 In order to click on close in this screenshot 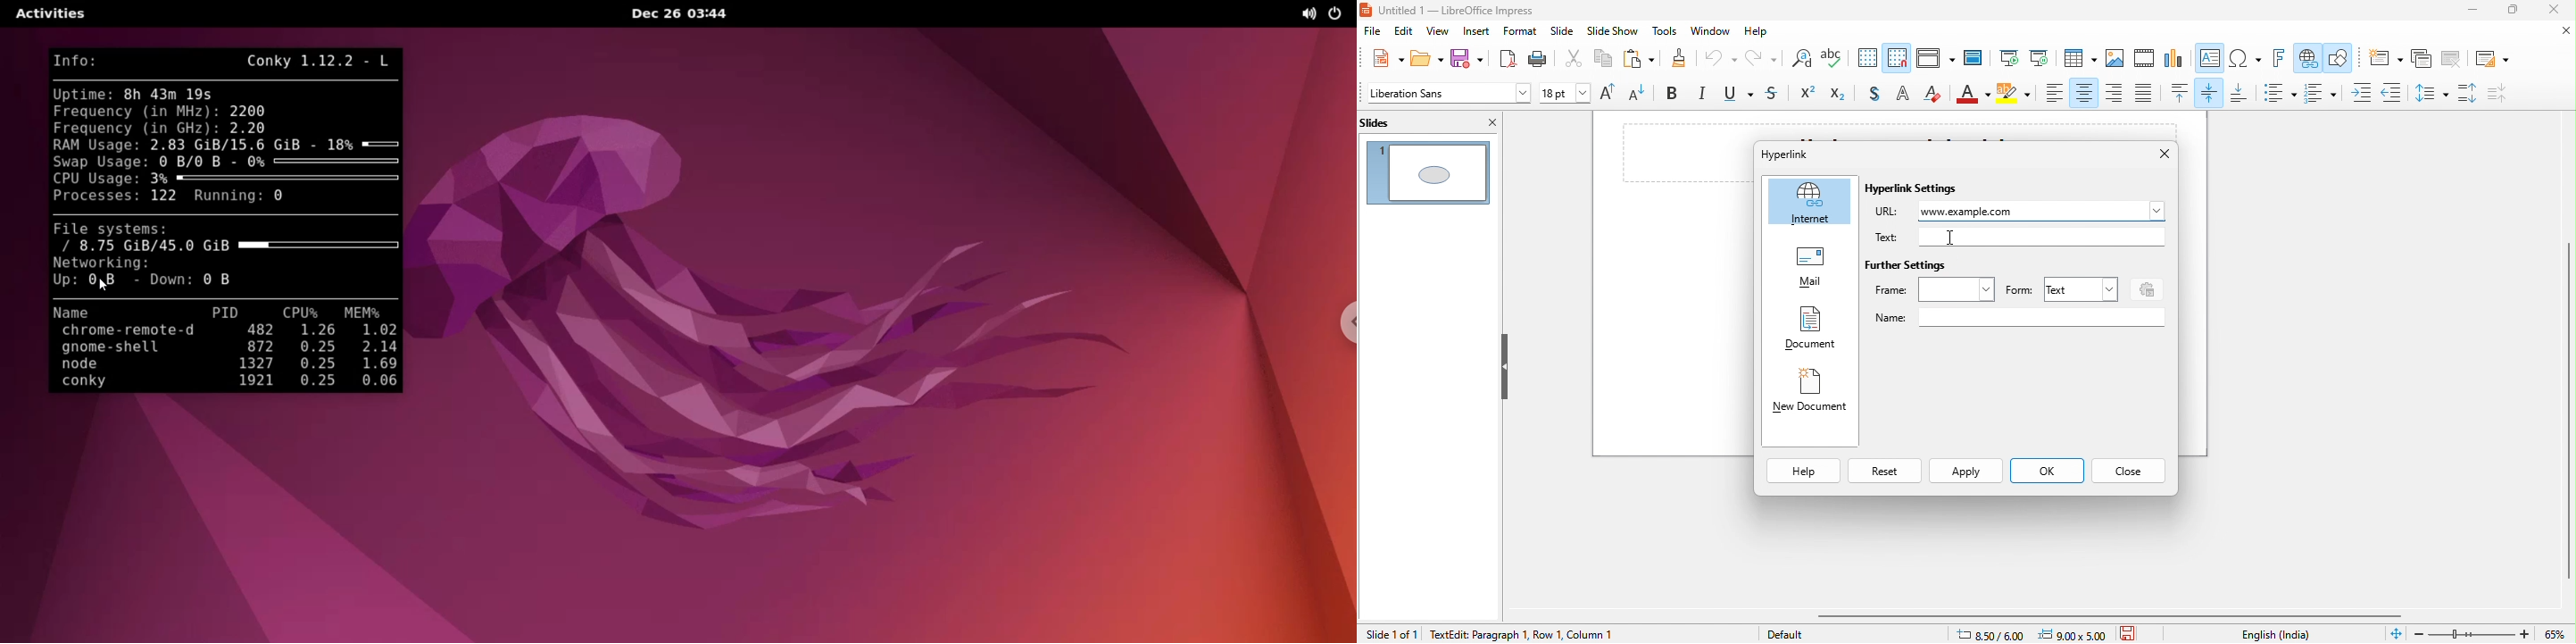, I will do `click(2561, 31)`.